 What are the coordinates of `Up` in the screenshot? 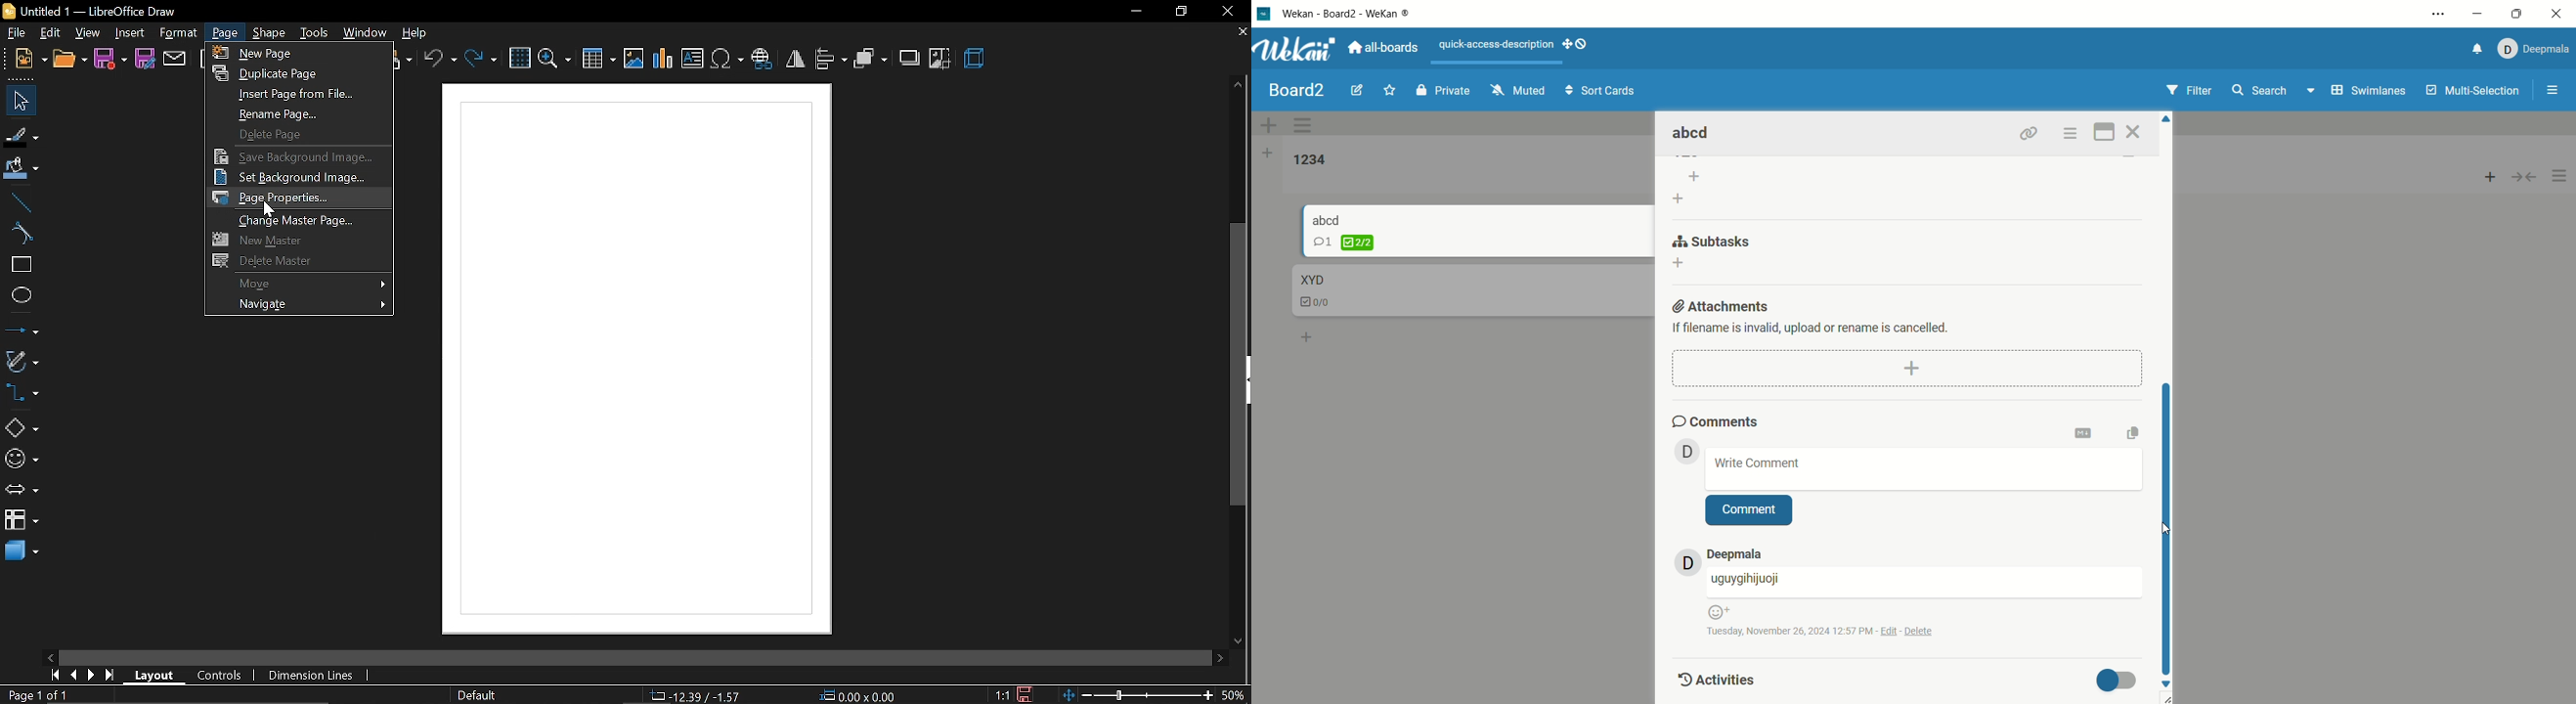 It's located at (2167, 121).